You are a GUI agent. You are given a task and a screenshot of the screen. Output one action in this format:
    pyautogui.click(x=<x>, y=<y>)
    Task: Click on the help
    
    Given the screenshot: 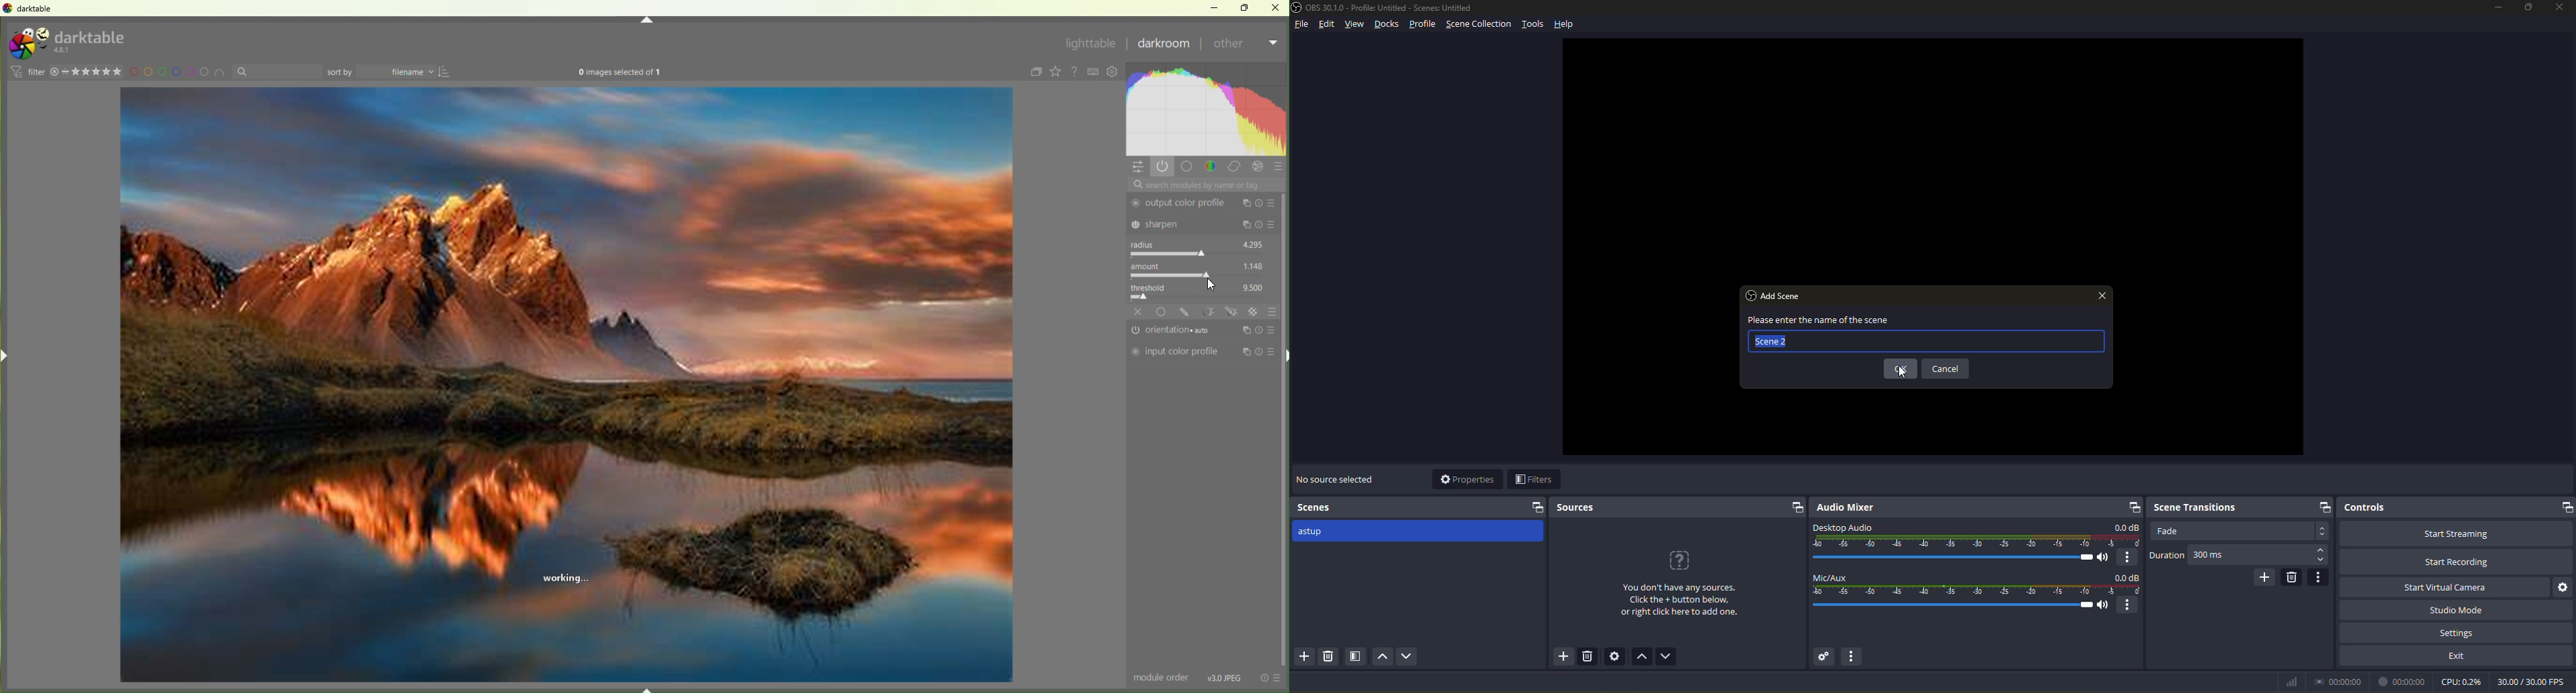 What is the action you would take?
    pyautogui.click(x=1564, y=25)
    